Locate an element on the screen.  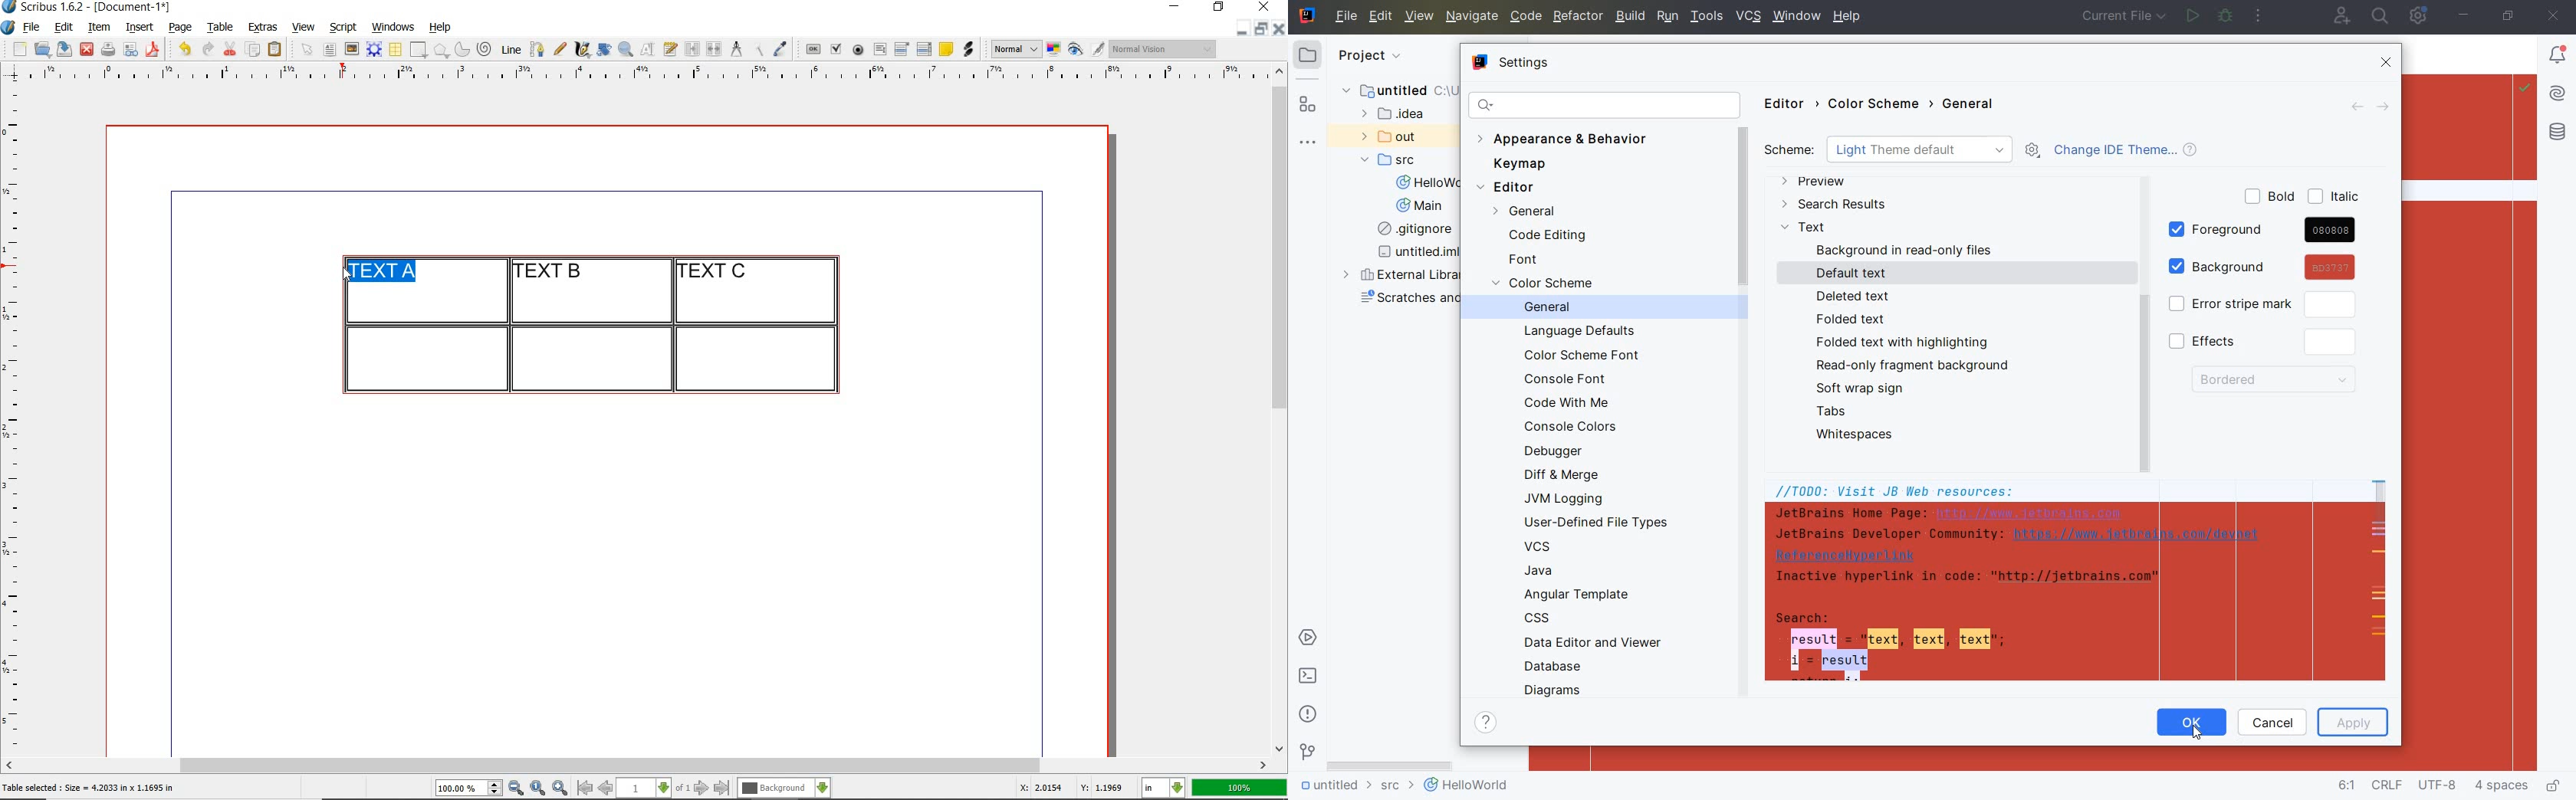
edit contents of frame is located at coordinates (648, 48).